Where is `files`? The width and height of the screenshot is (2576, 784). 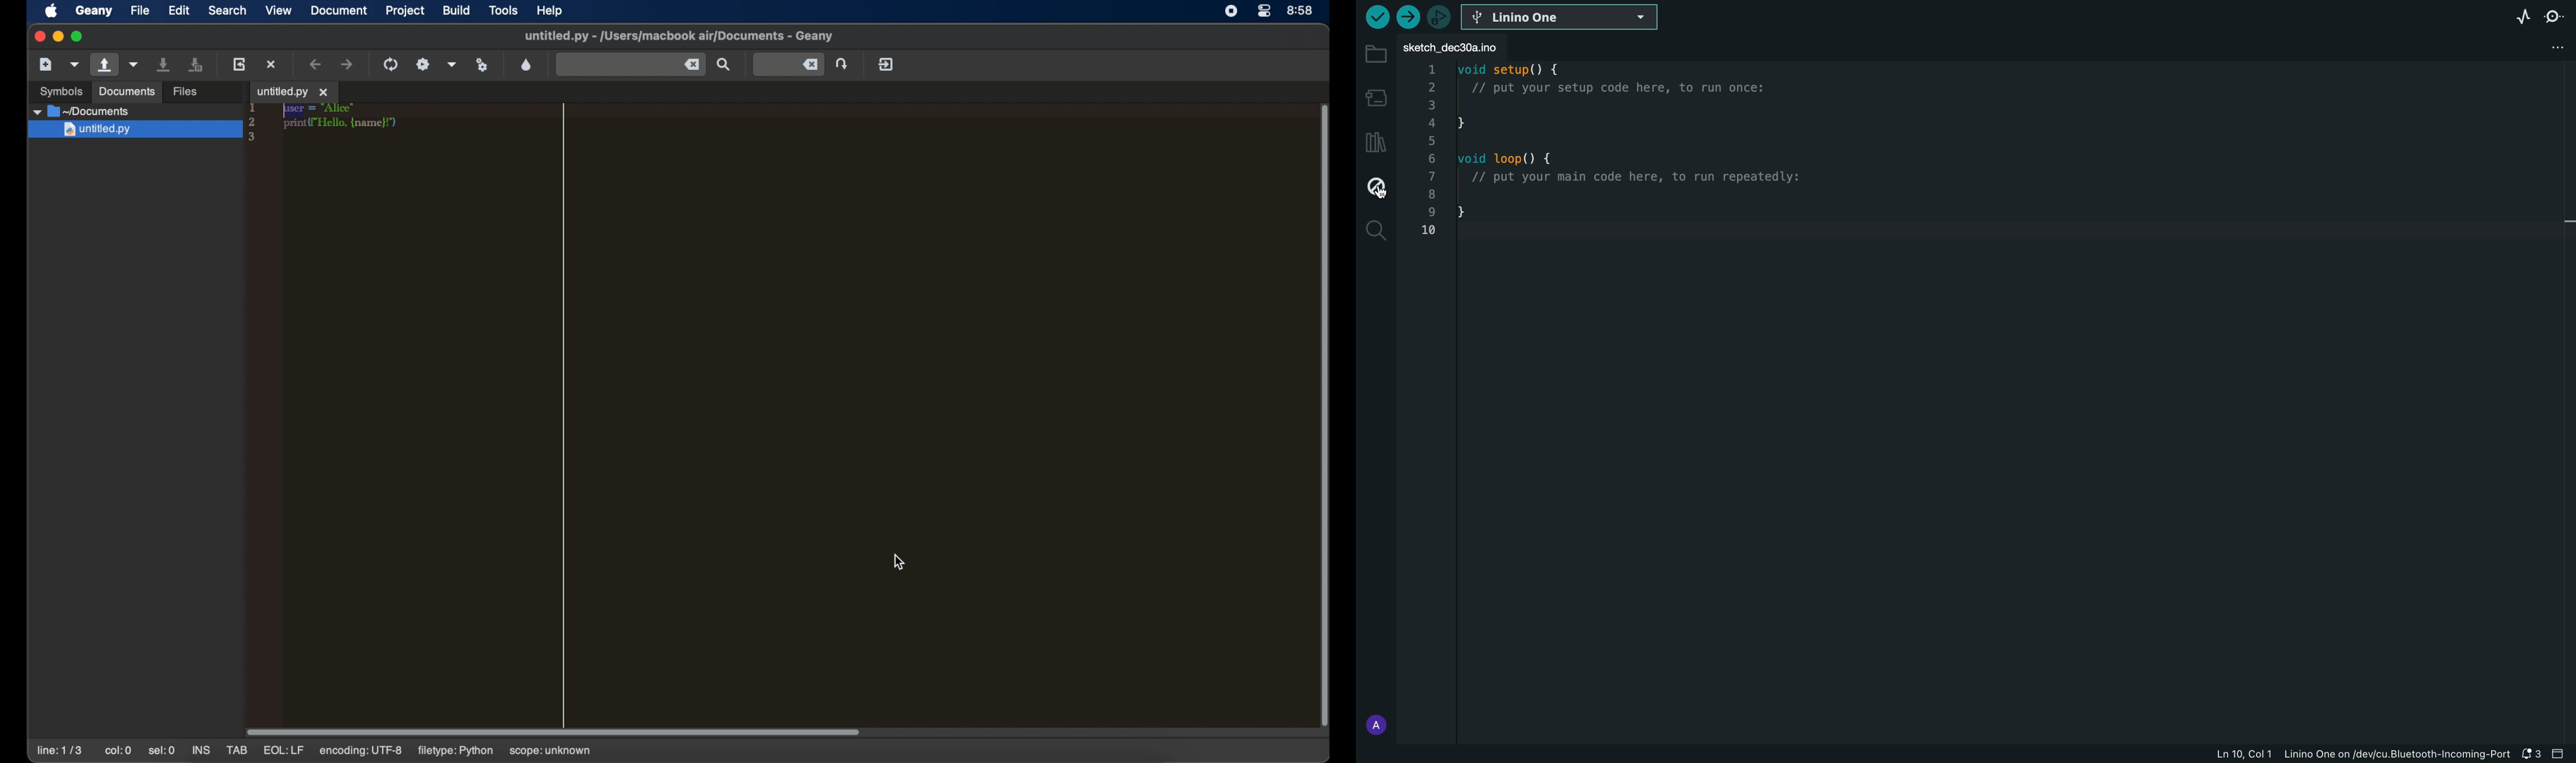
files is located at coordinates (186, 92).